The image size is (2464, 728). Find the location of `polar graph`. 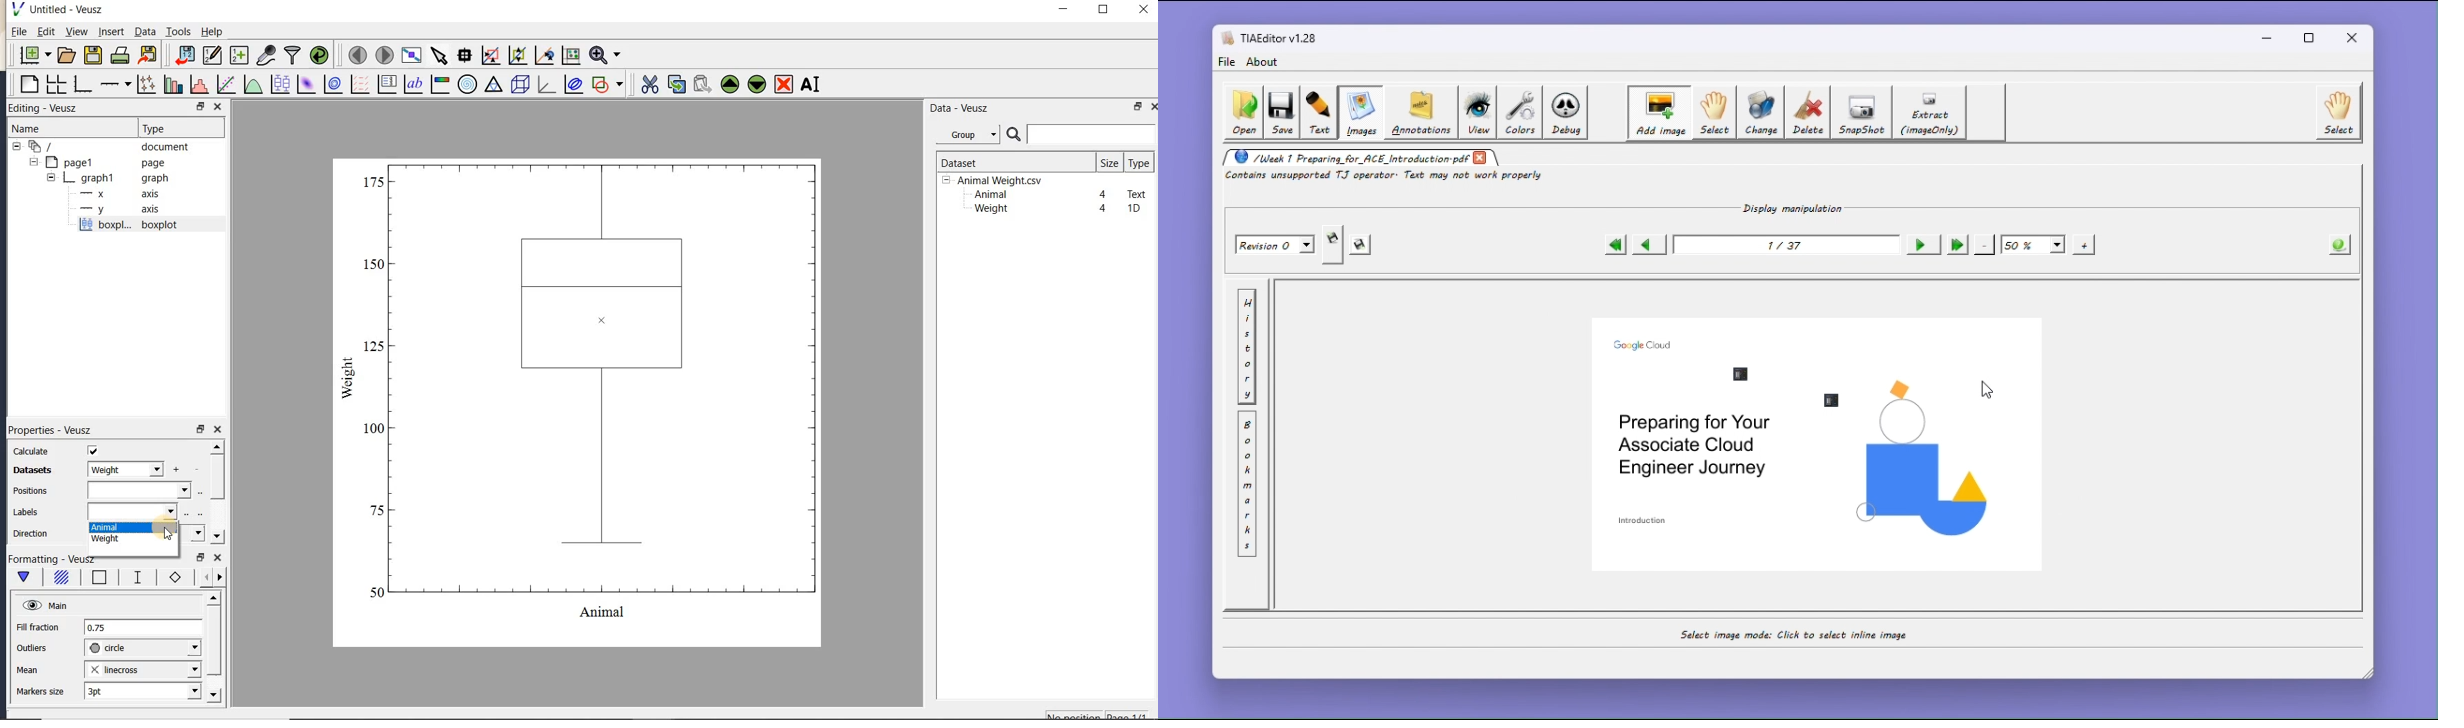

polar graph is located at coordinates (467, 84).